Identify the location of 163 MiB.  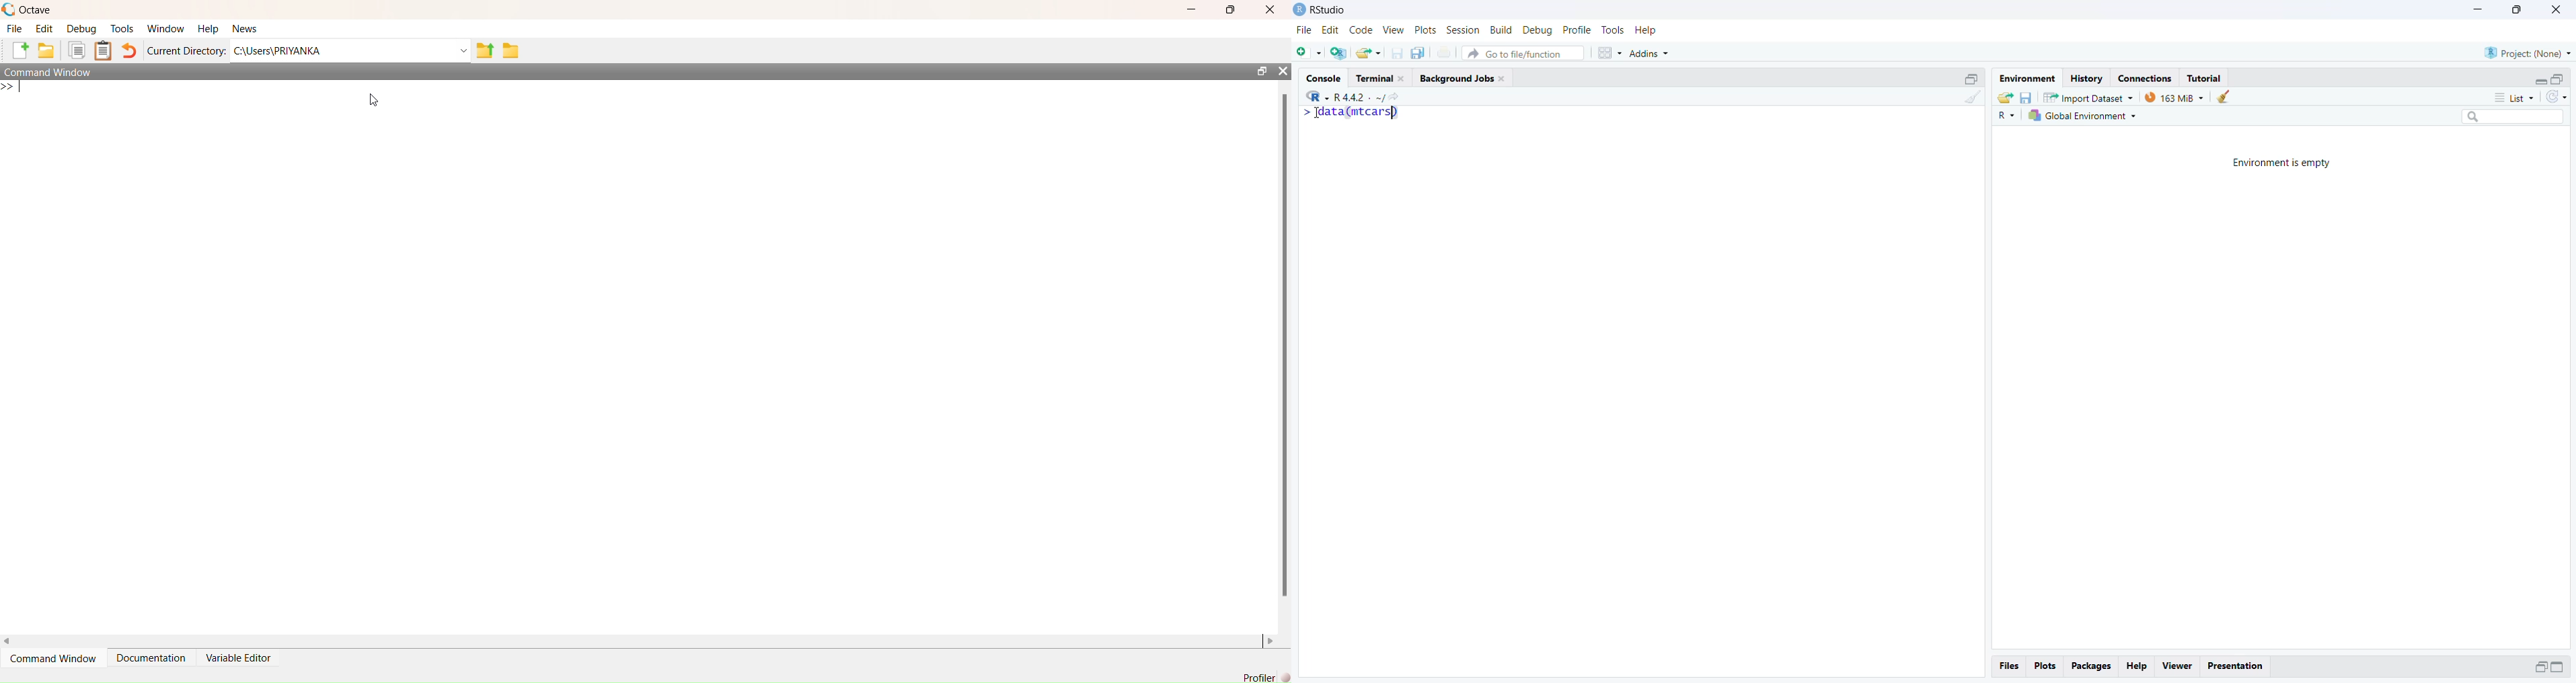
(2174, 98).